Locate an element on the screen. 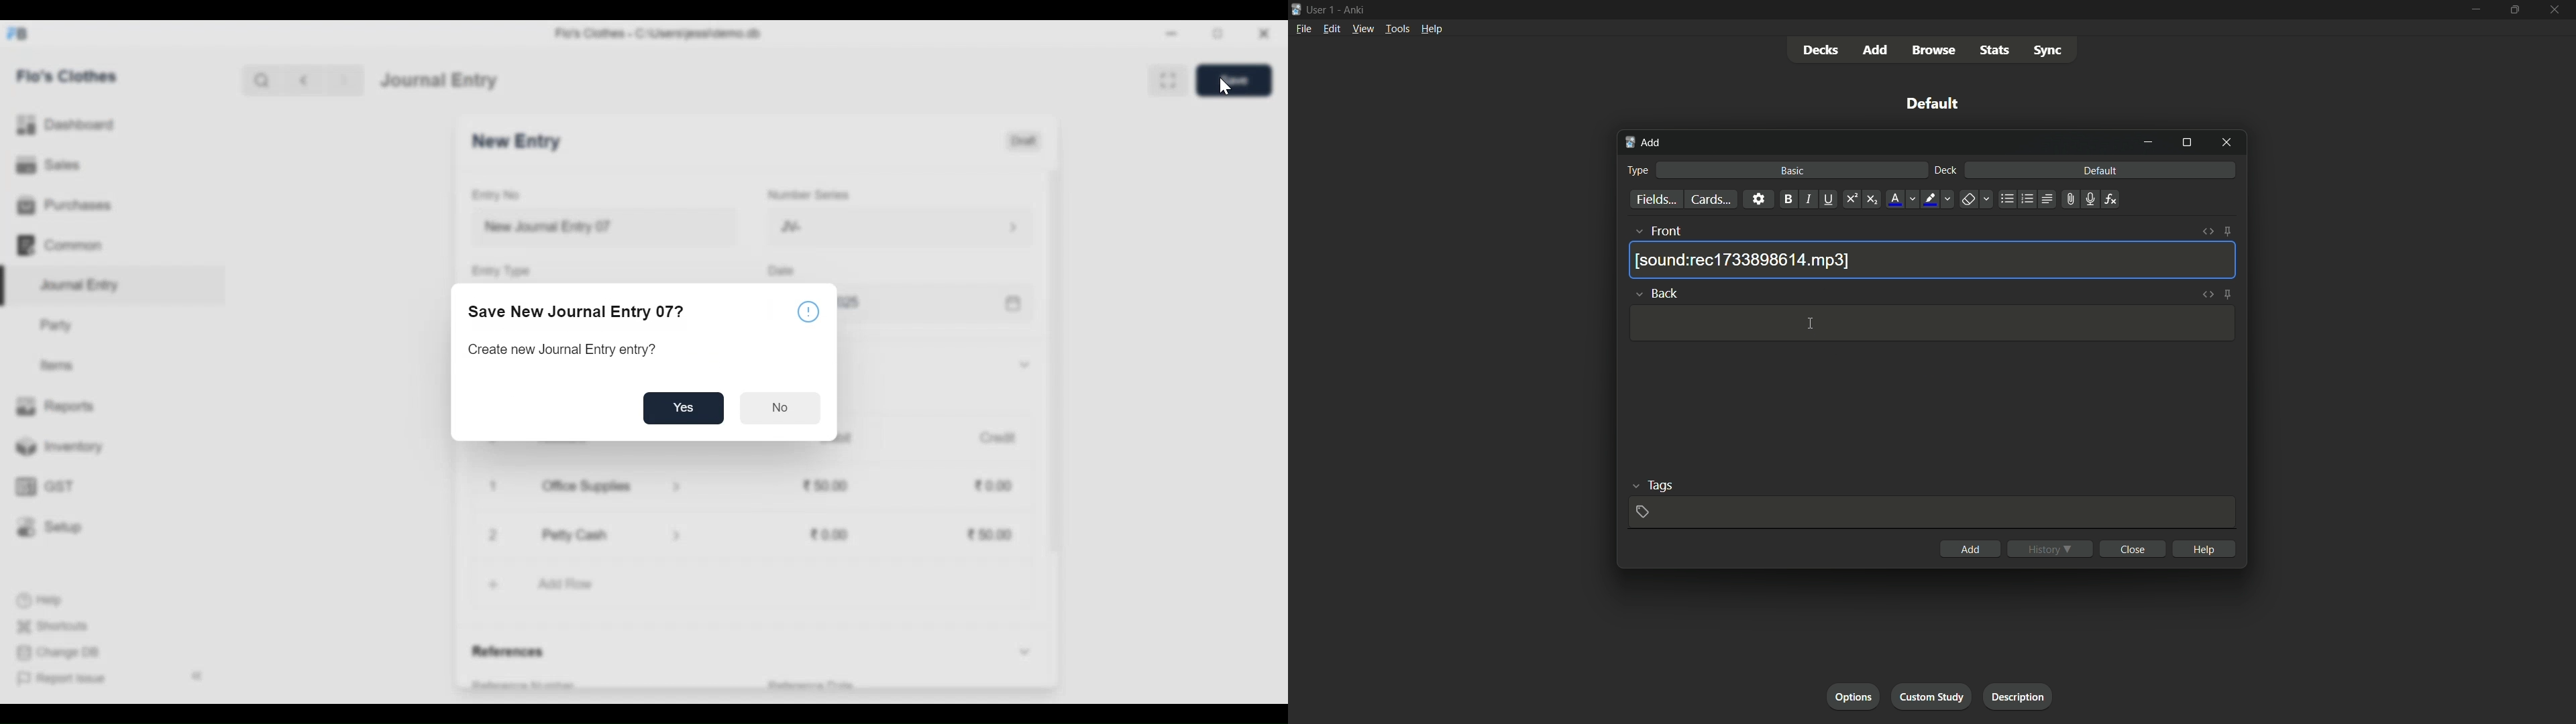 The height and width of the screenshot is (728, 2576). remove  formatting is located at coordinates (1968, 200).